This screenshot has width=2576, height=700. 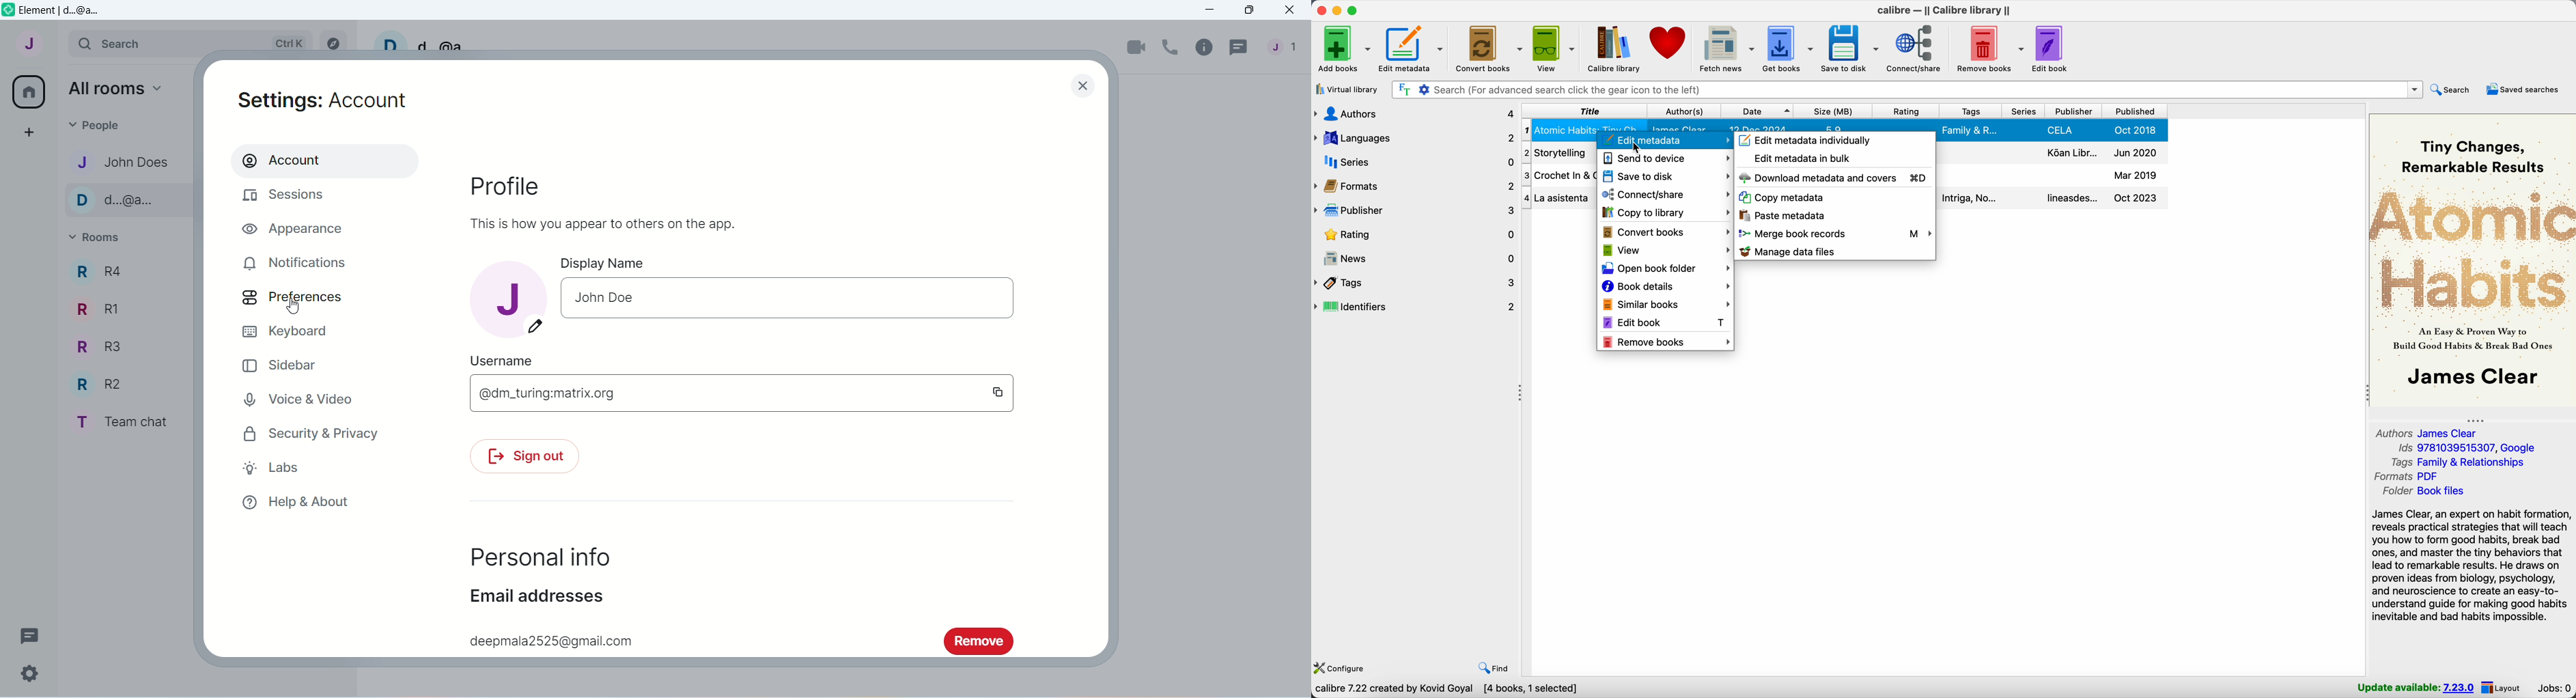 I want to click on Help and about, so click(x=309, y=504).